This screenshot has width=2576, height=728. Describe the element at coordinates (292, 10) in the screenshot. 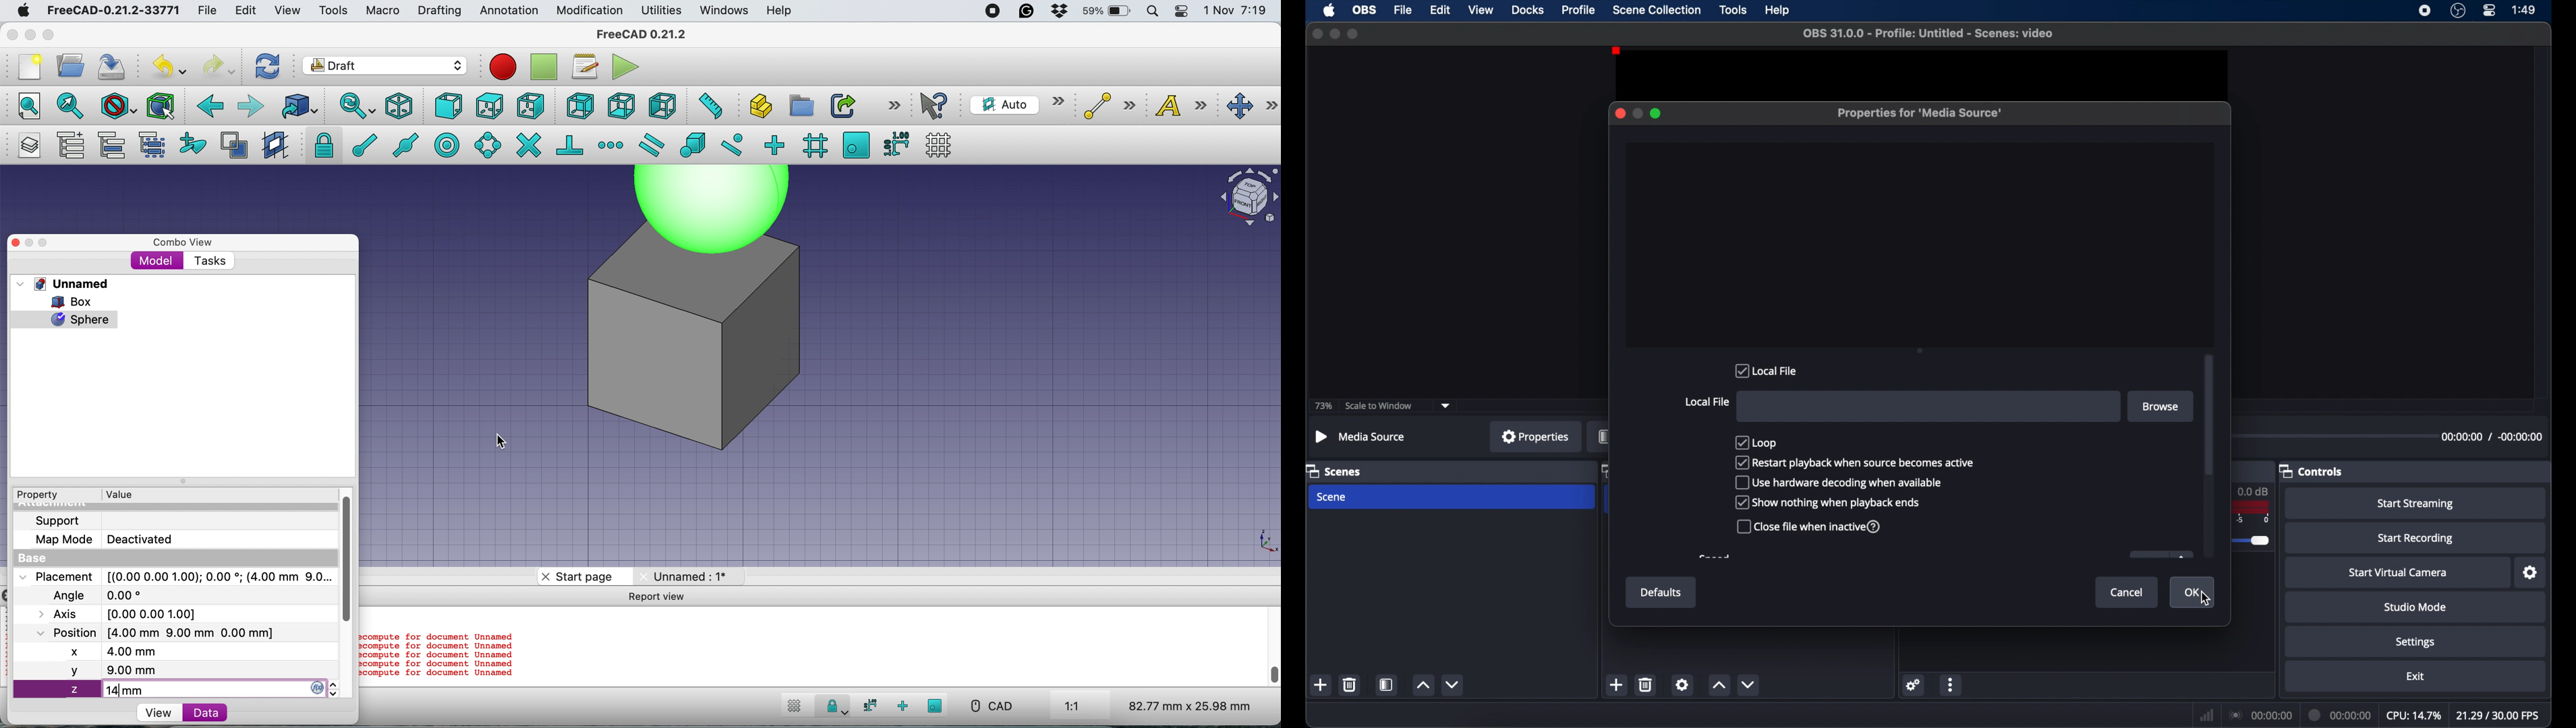

I see `view` at that location.